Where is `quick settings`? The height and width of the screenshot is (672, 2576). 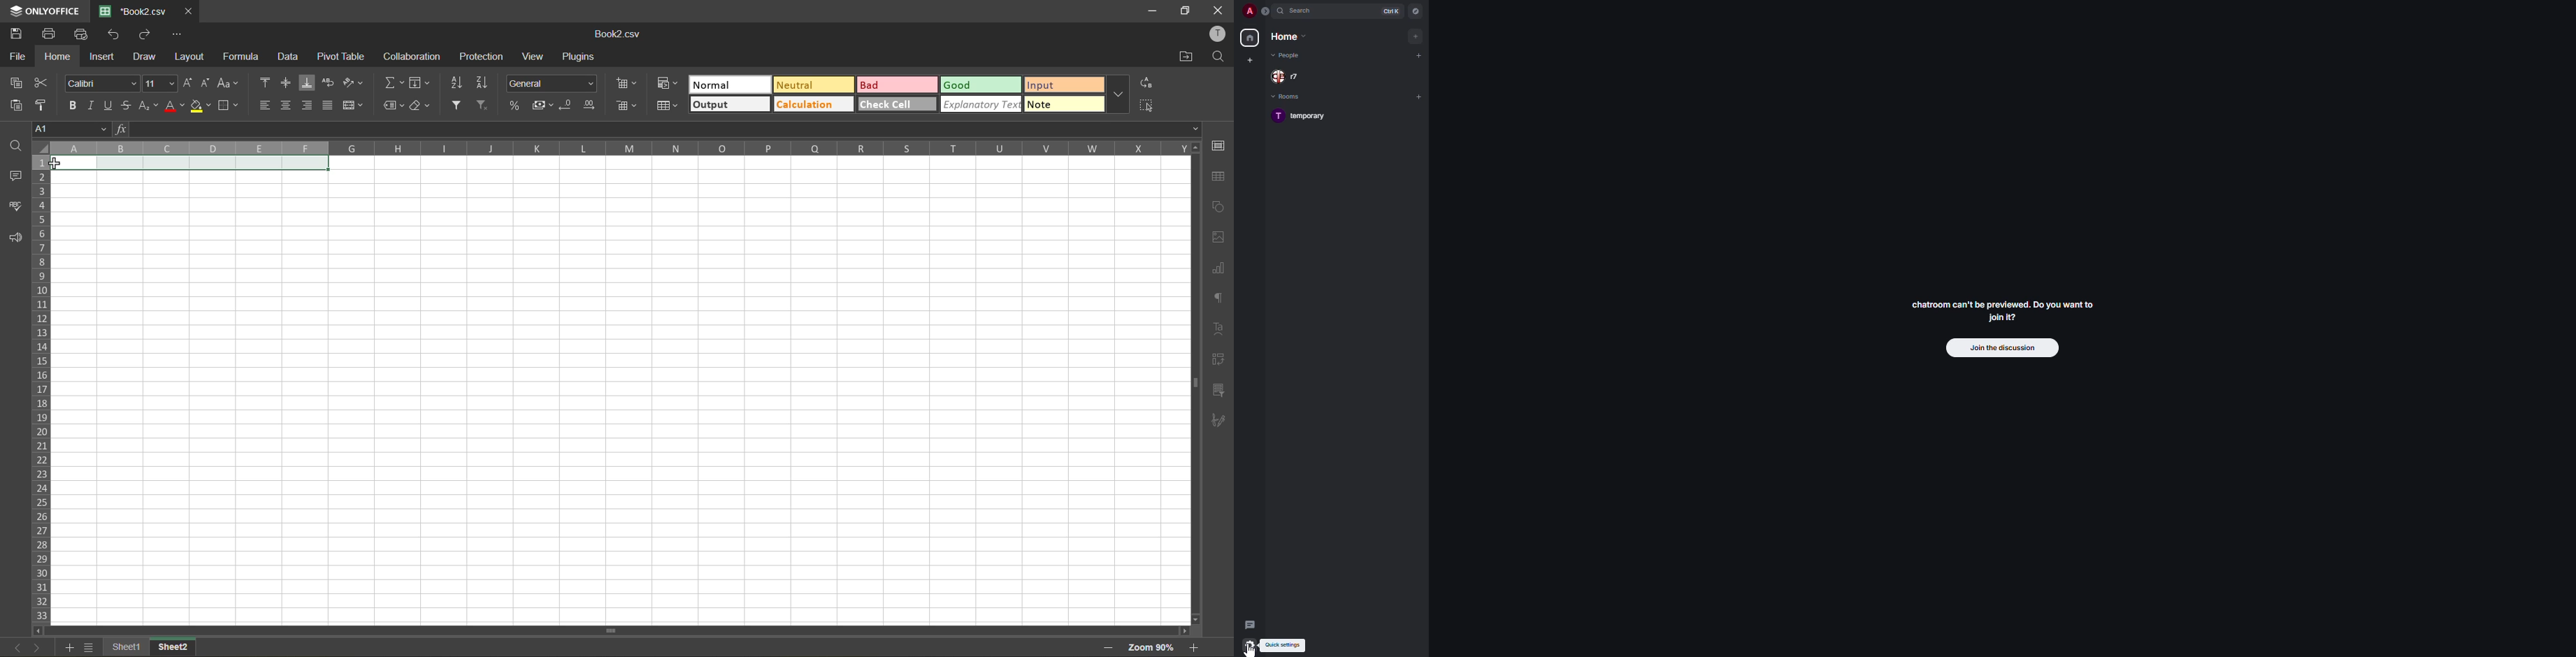
quick settings is located at coordinates (1293, 646).